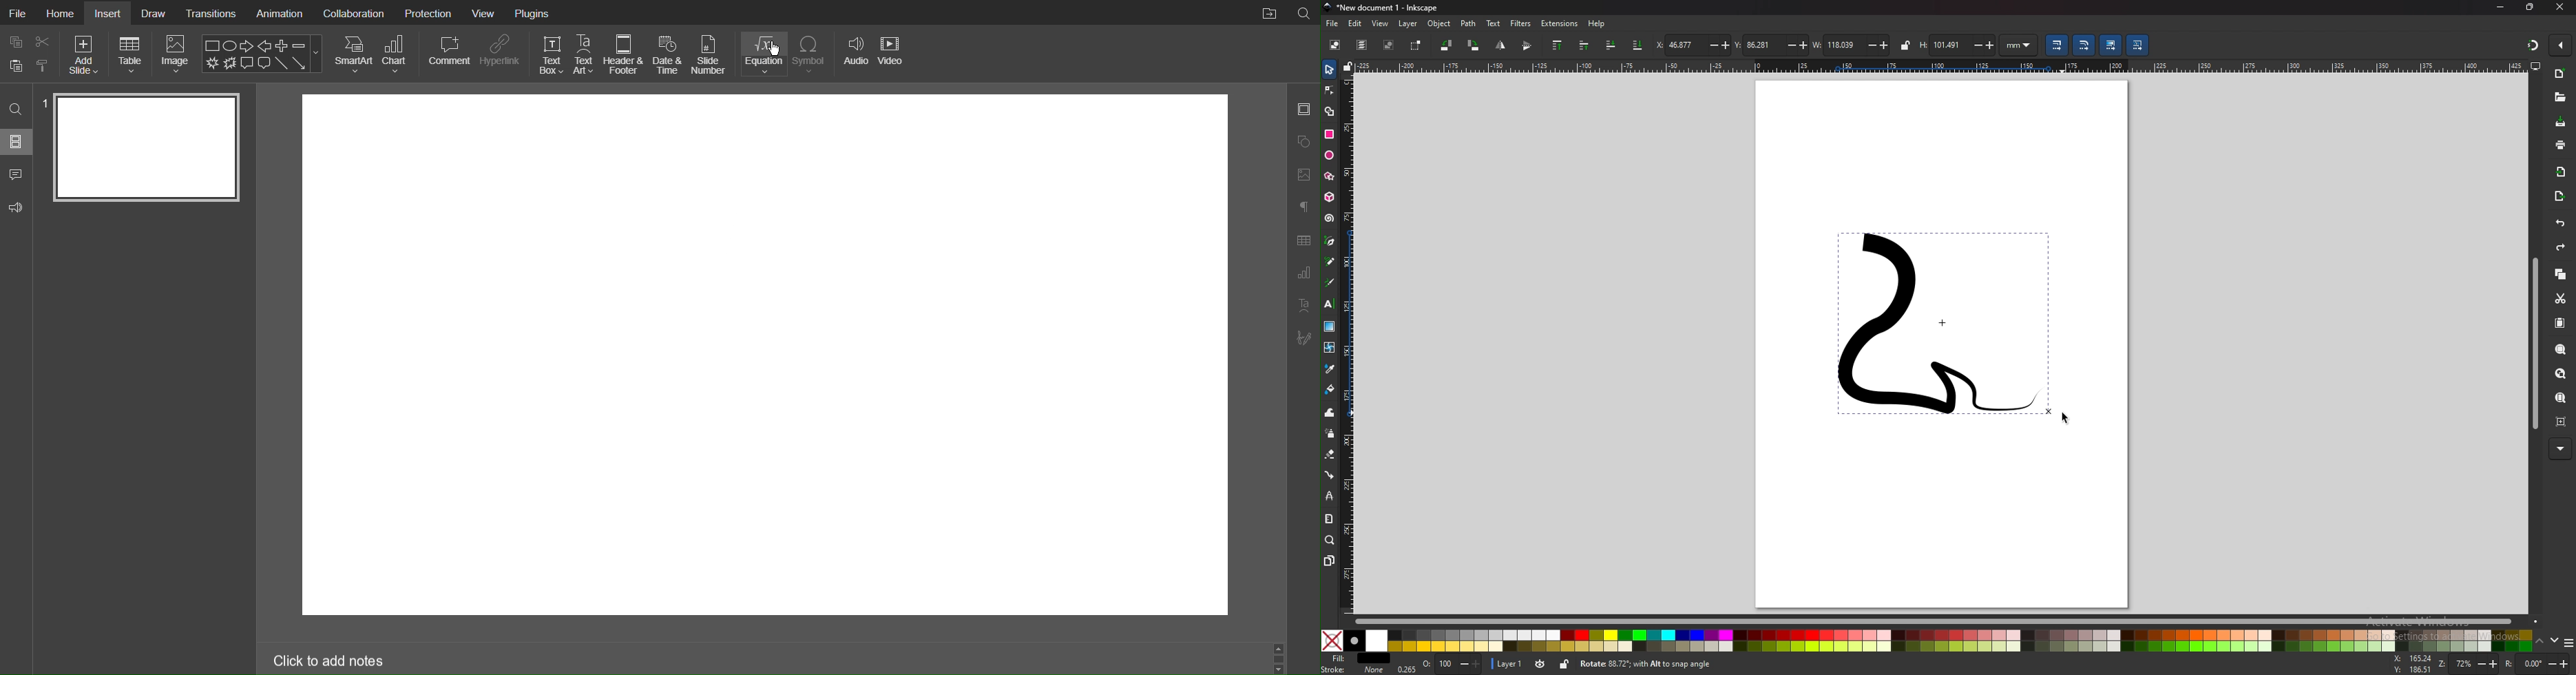 Image resolution: width=2576 pixels, height=700 pixels. I want to click on nodes, so click(1330, 90).